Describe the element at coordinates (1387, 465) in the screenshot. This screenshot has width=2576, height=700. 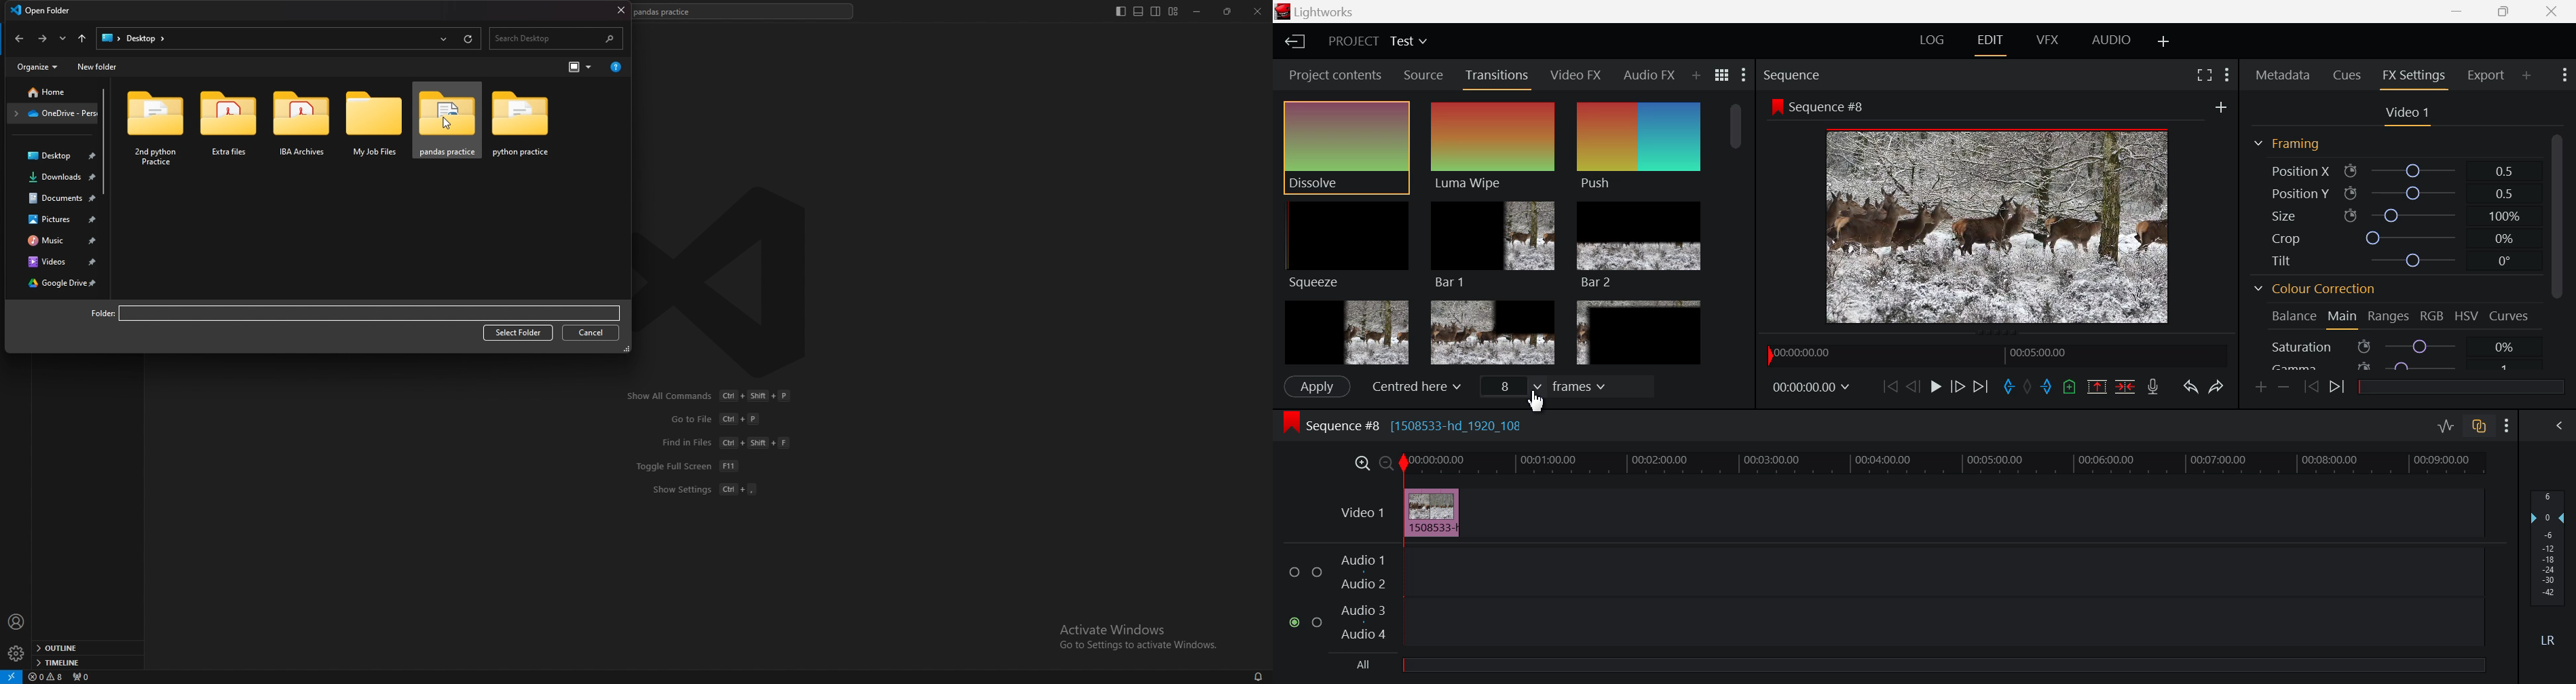
I see `Timeline Zoomed Out` at that location.